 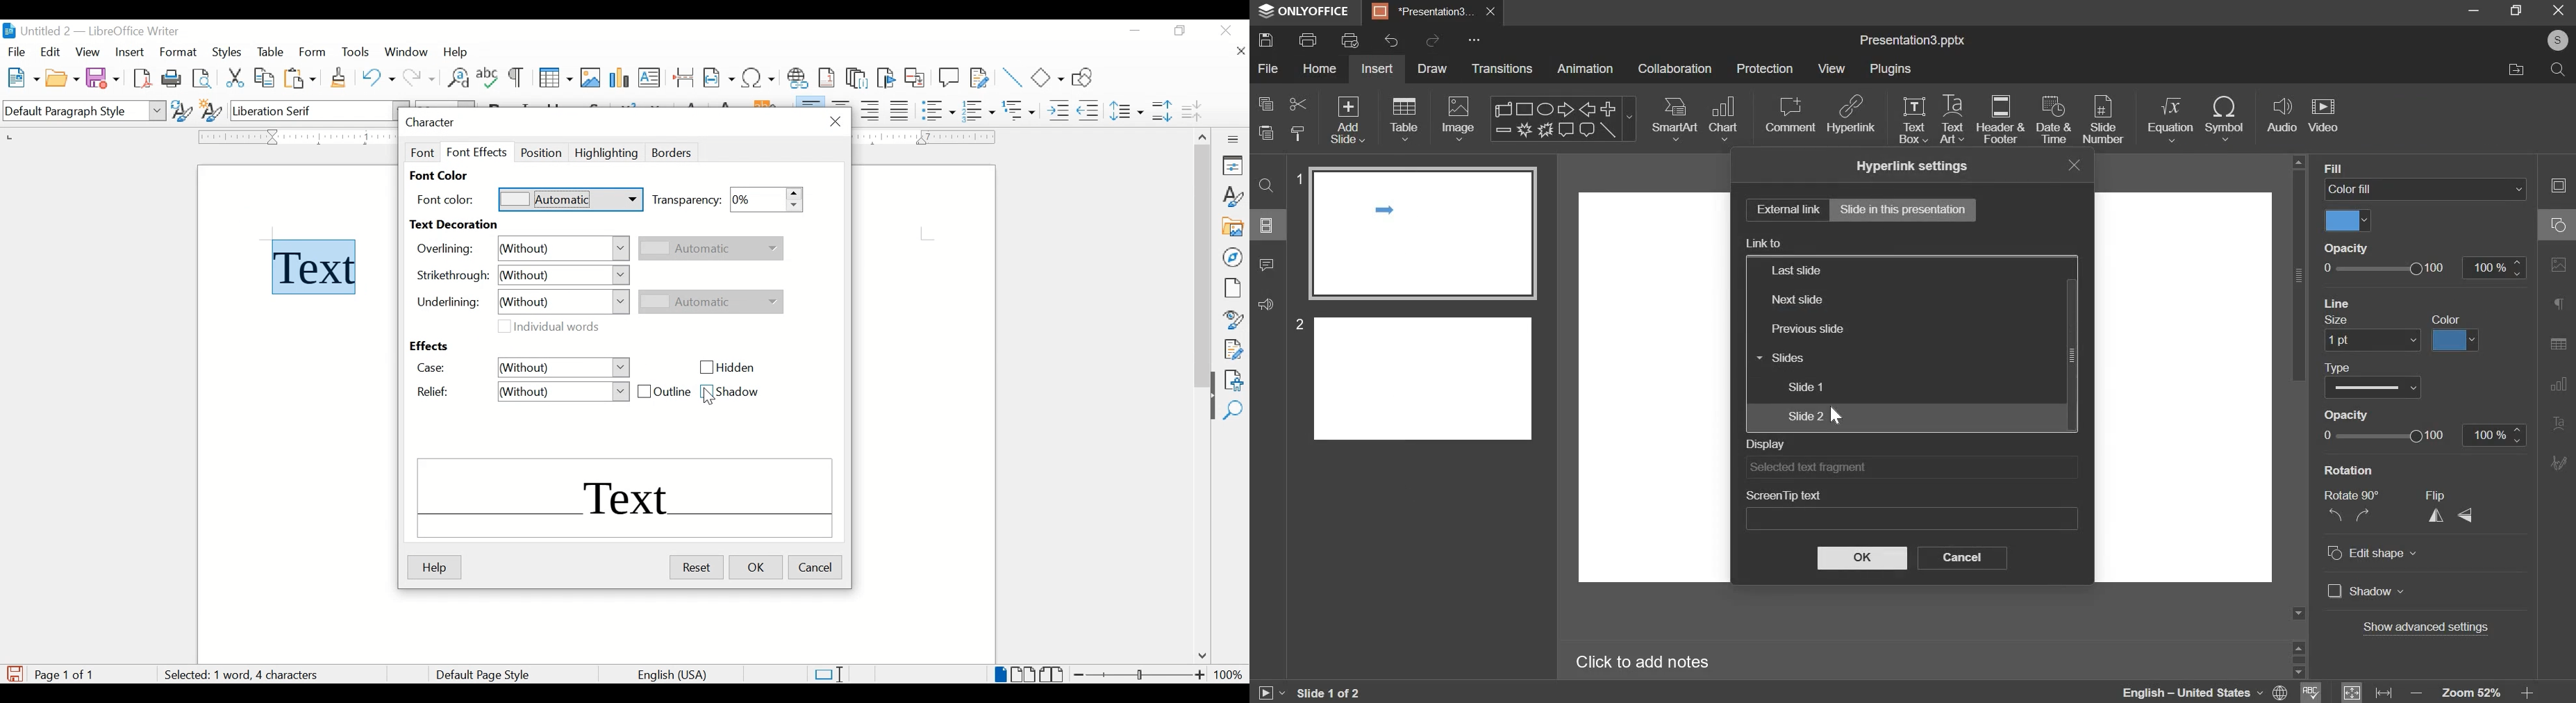 What do you see at coordinates (1725, 119) in the screenshot?
I see `chart` at bounding box center [1725, 119].